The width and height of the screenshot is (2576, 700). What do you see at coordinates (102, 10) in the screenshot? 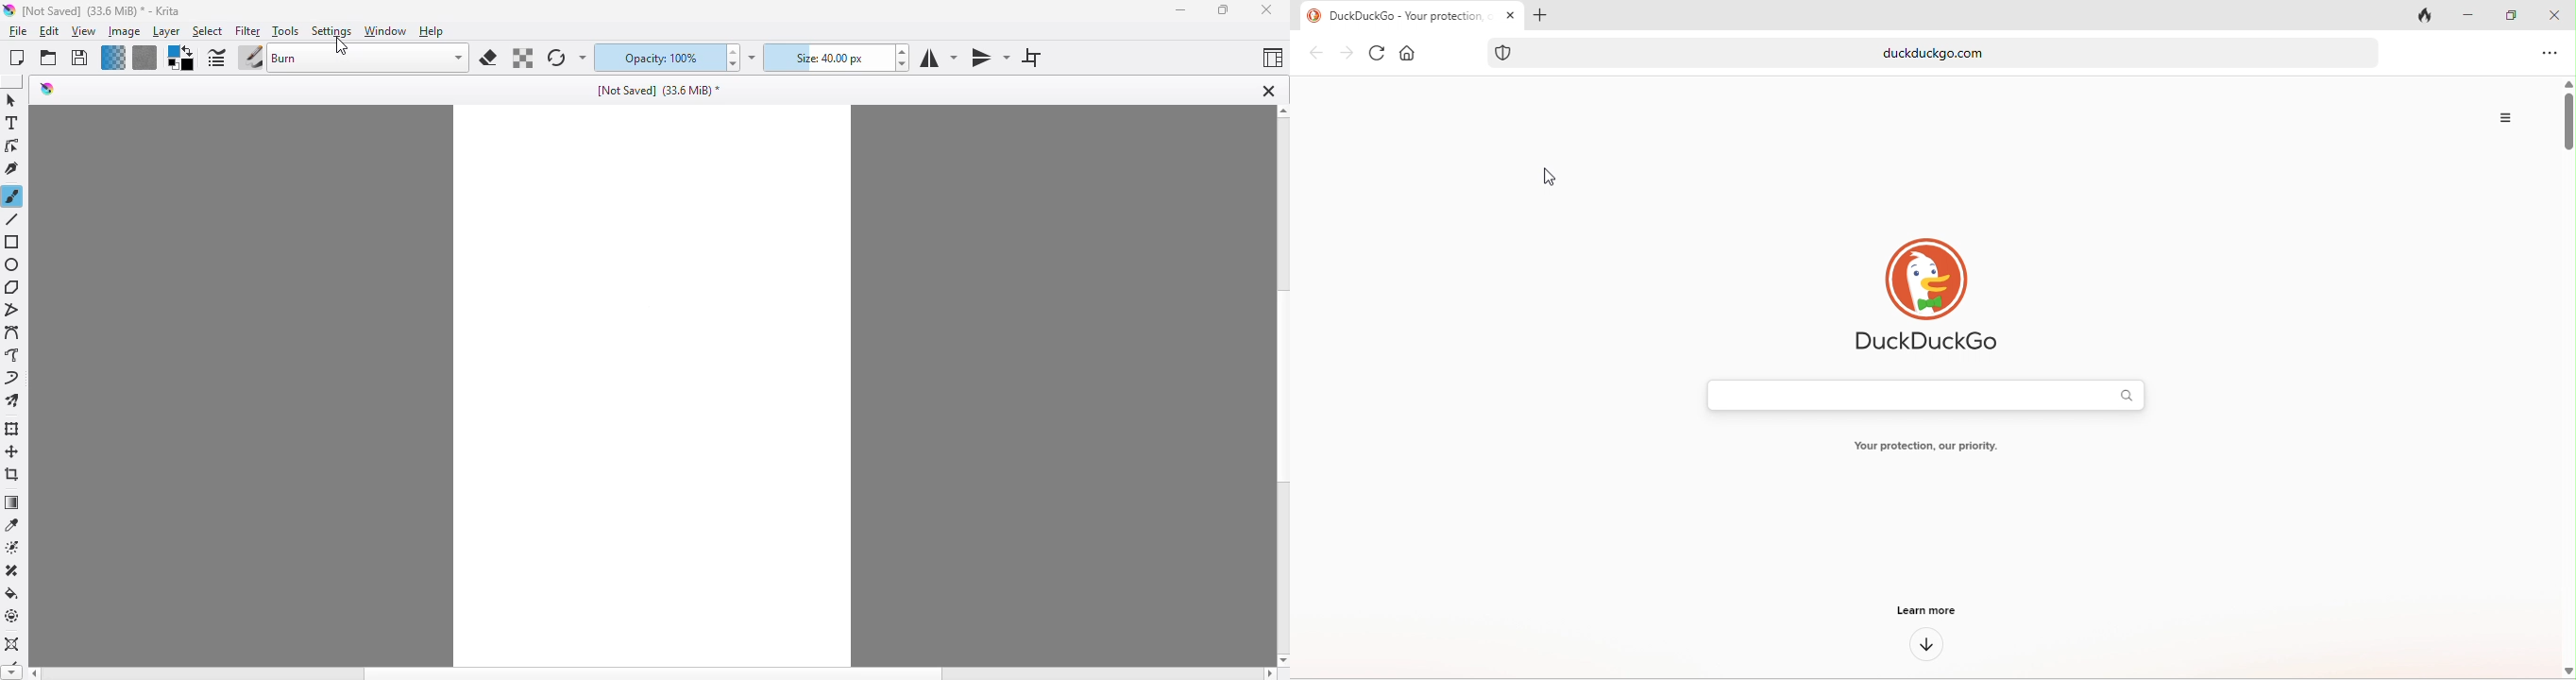
I see `title` at bounding box center [102, 10].